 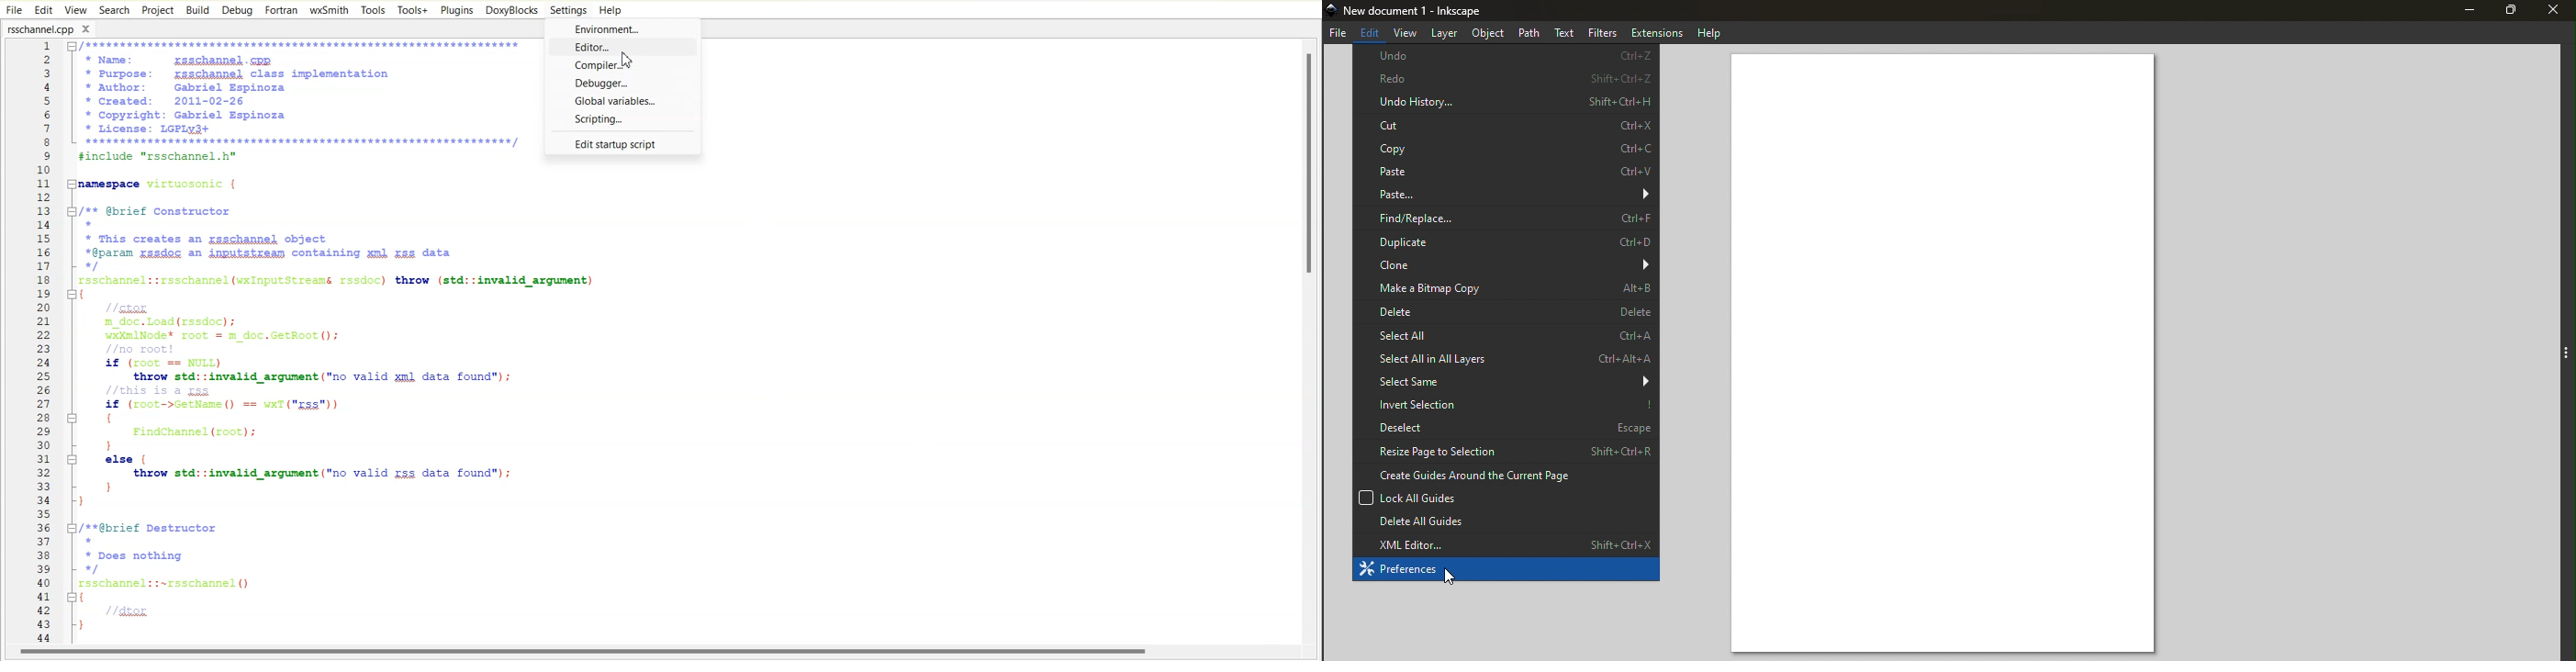 I want to click on Select all, so click(x=1506, y=338).